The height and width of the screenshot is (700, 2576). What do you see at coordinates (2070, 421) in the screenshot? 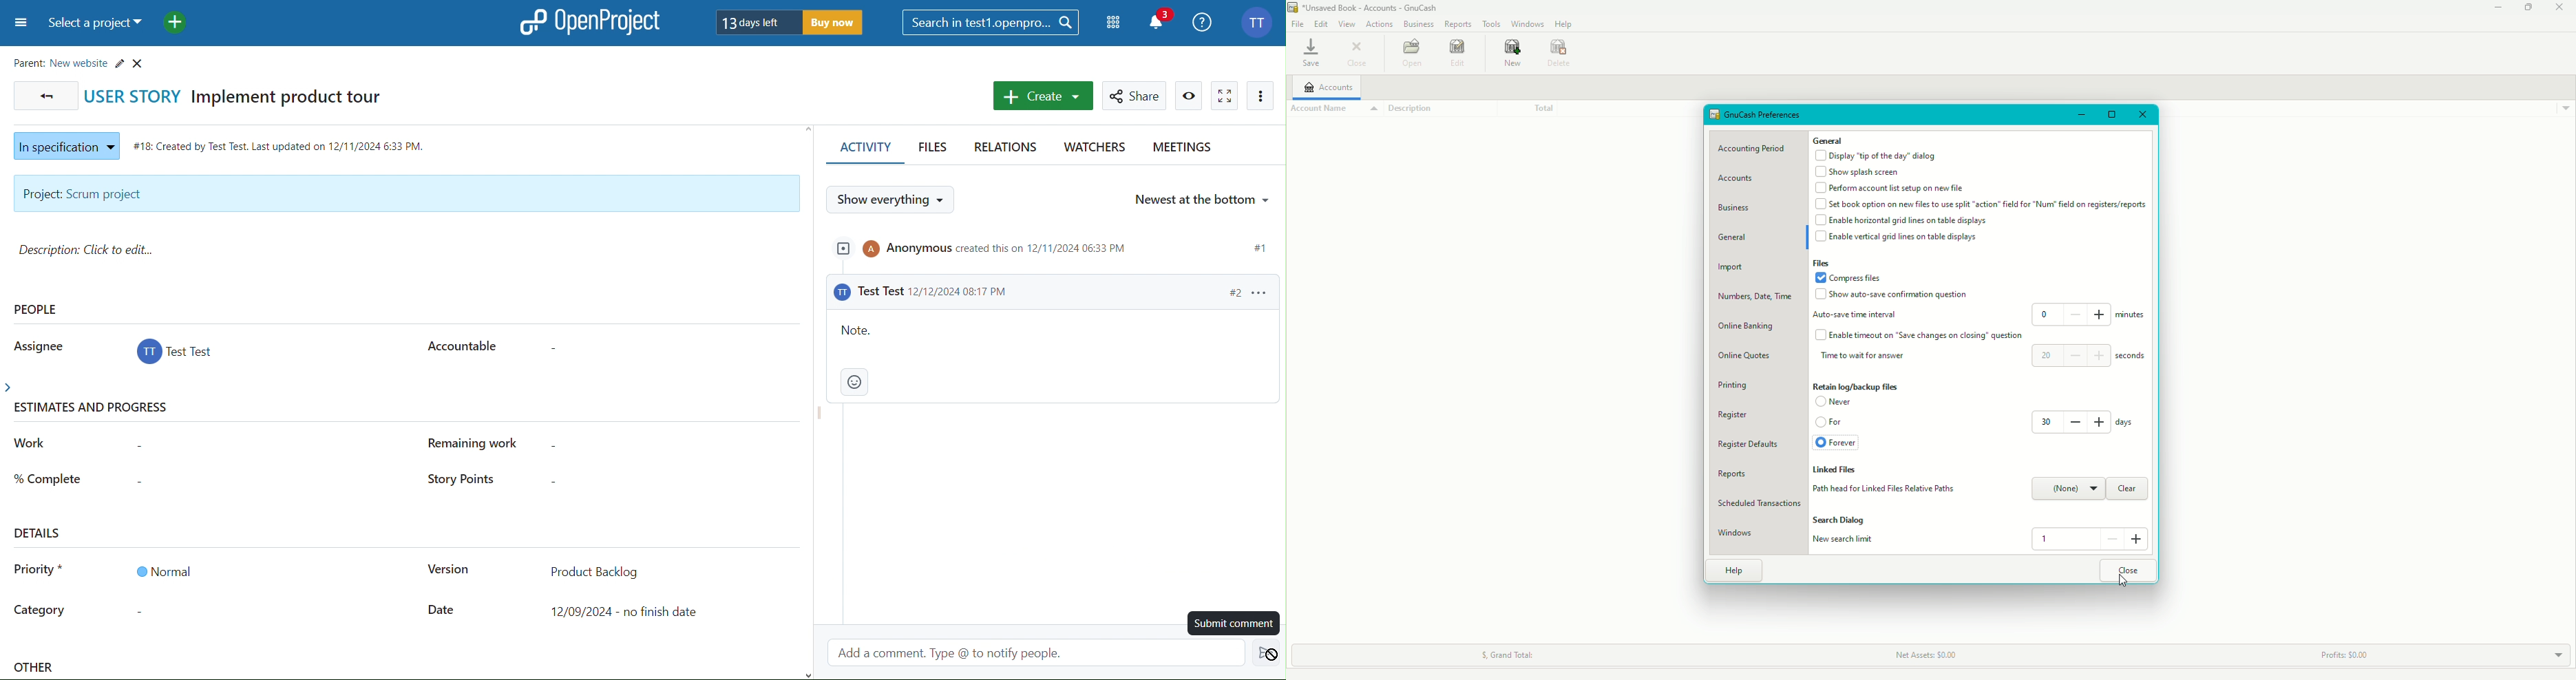
I see `30` at bounding box center [2070, 421].